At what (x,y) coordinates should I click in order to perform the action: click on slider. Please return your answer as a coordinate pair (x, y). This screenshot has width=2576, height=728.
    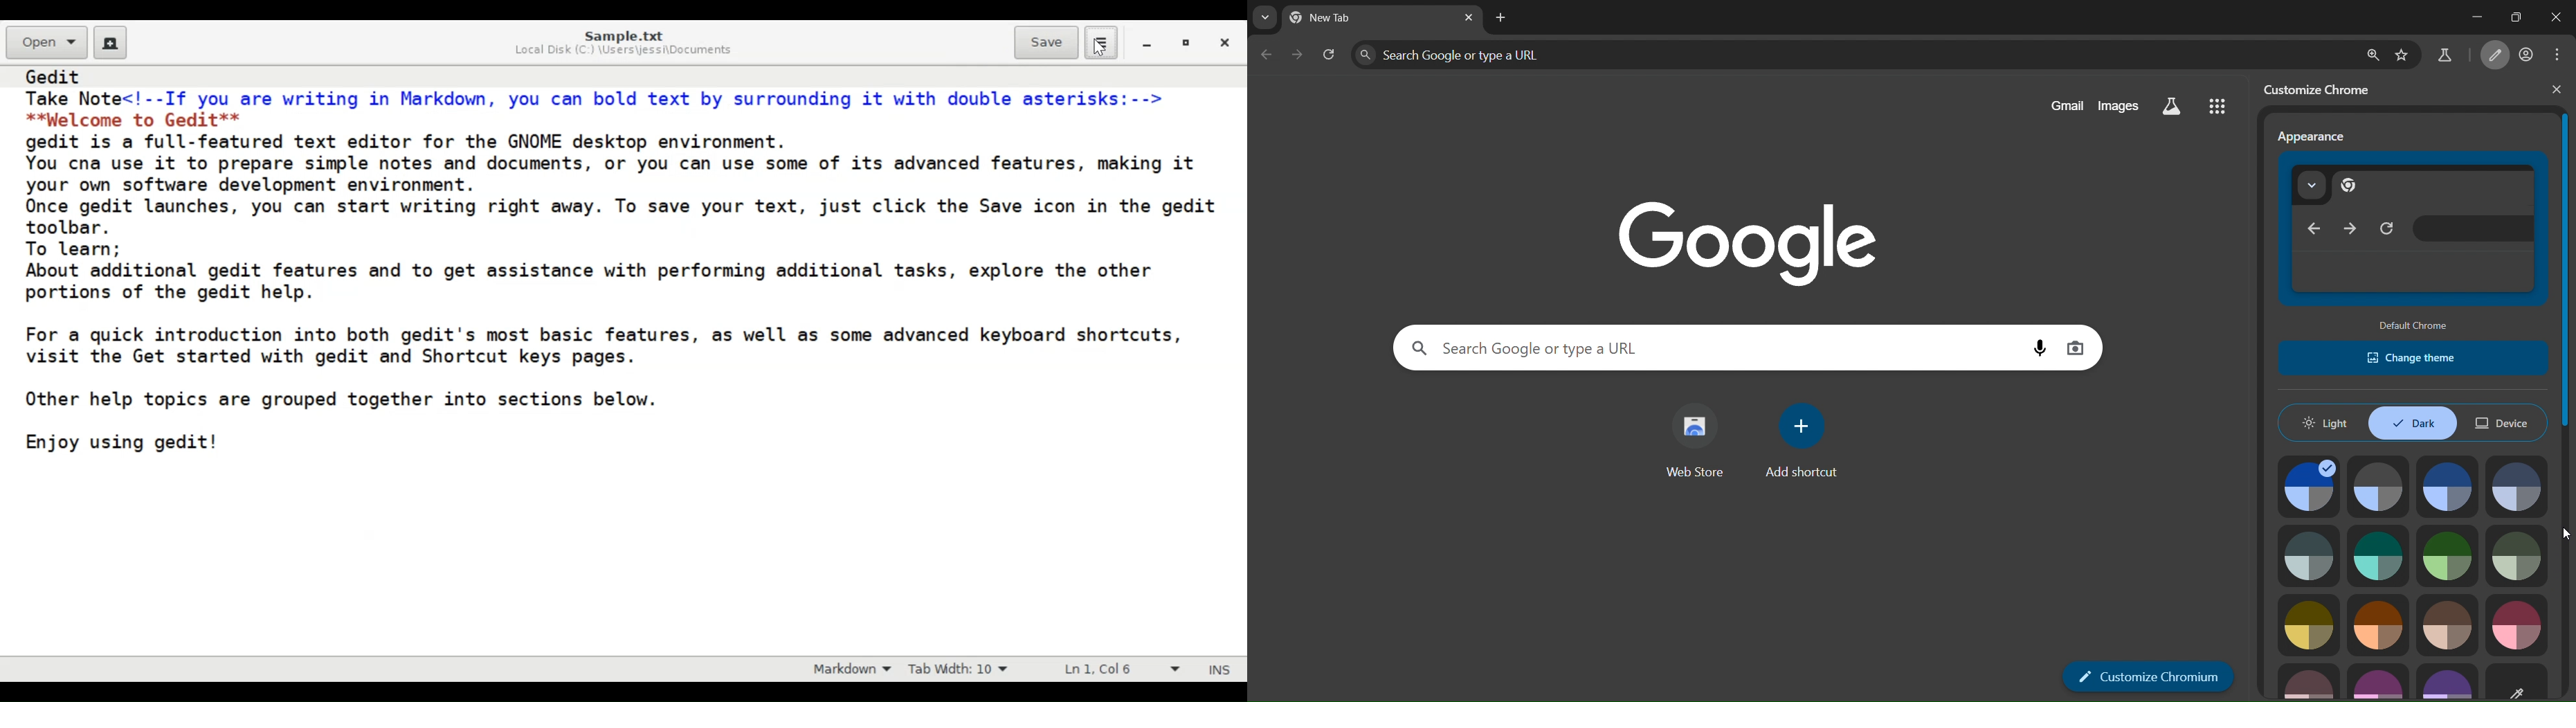
    Looking at the image, I should click on (2568, 332).